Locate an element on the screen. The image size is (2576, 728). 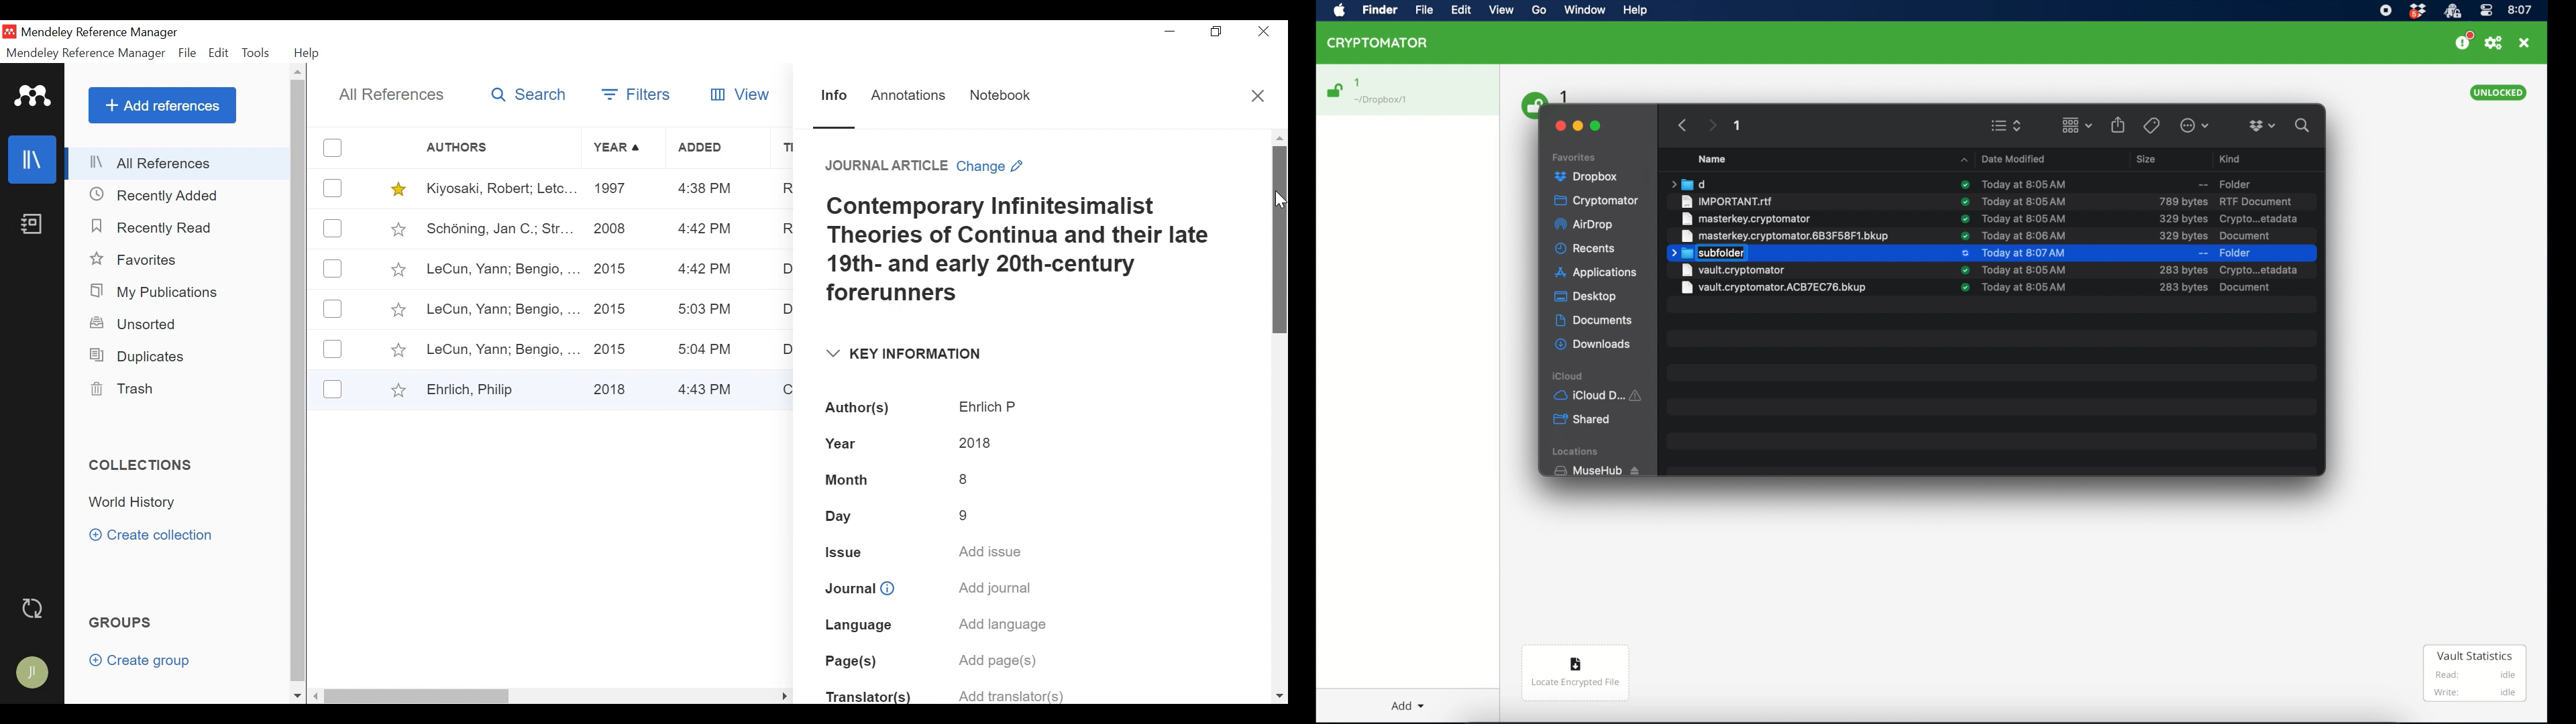
Groups is located at coordinates (119, 622).